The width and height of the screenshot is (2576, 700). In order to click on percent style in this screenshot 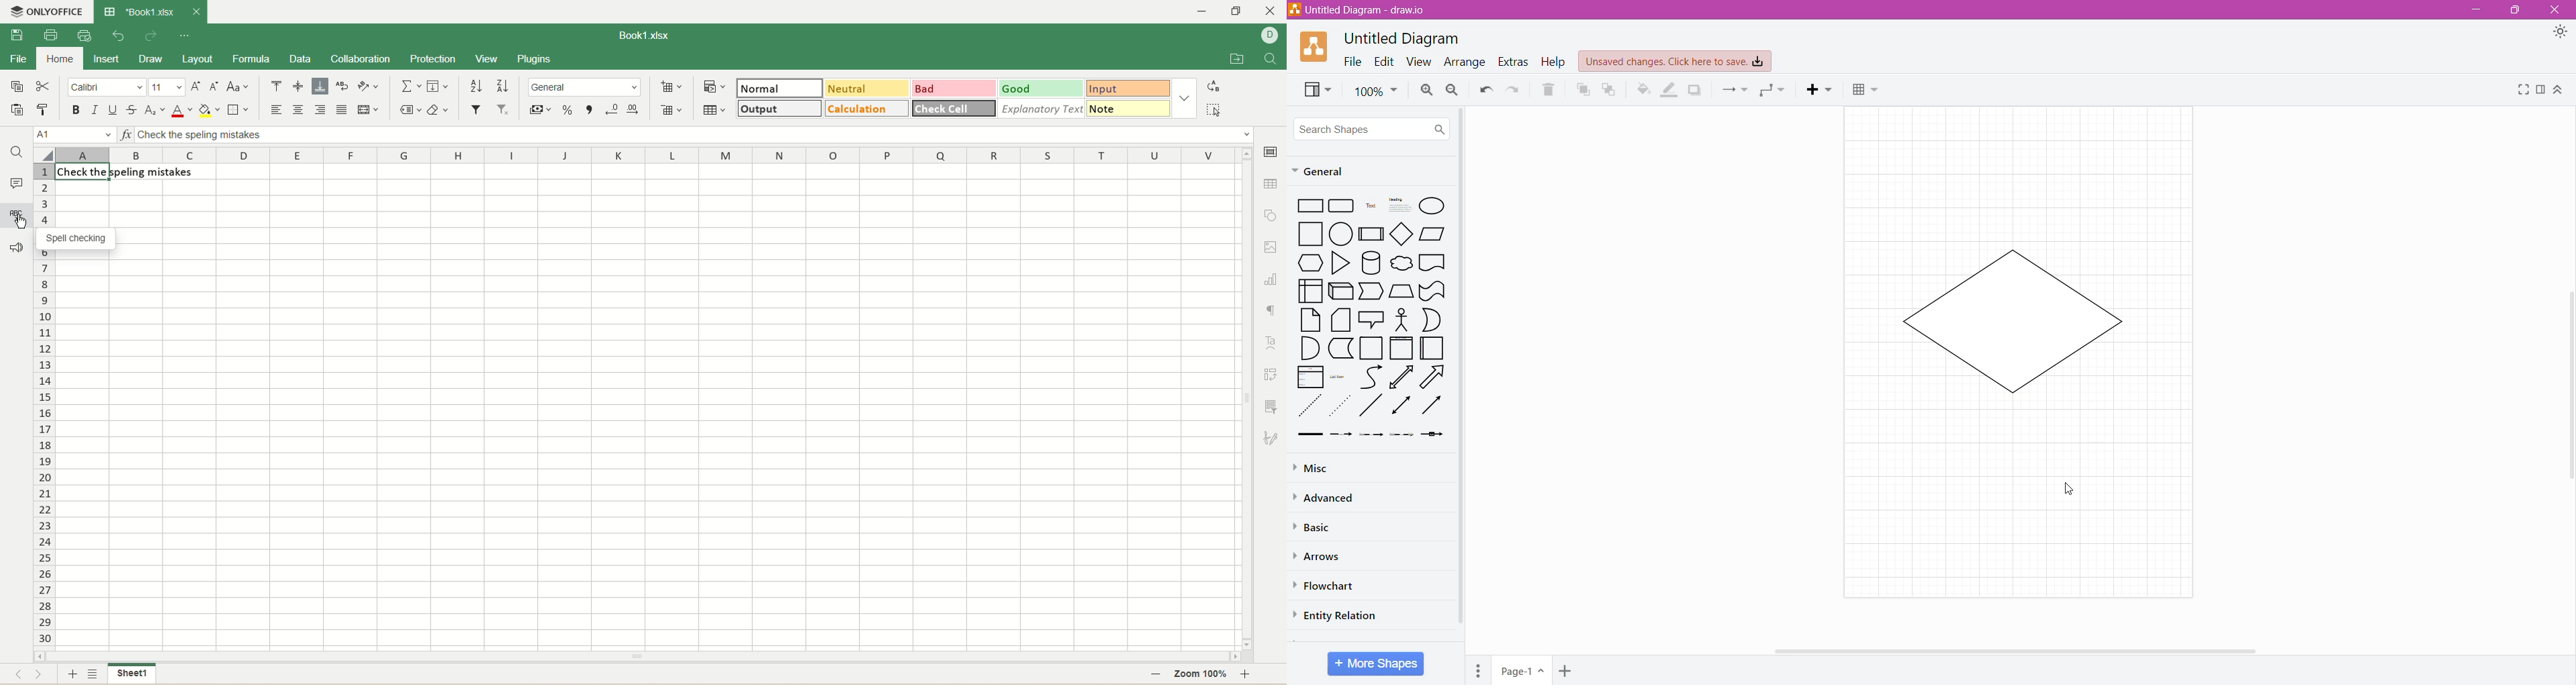, I will do `click(568, 111)`.